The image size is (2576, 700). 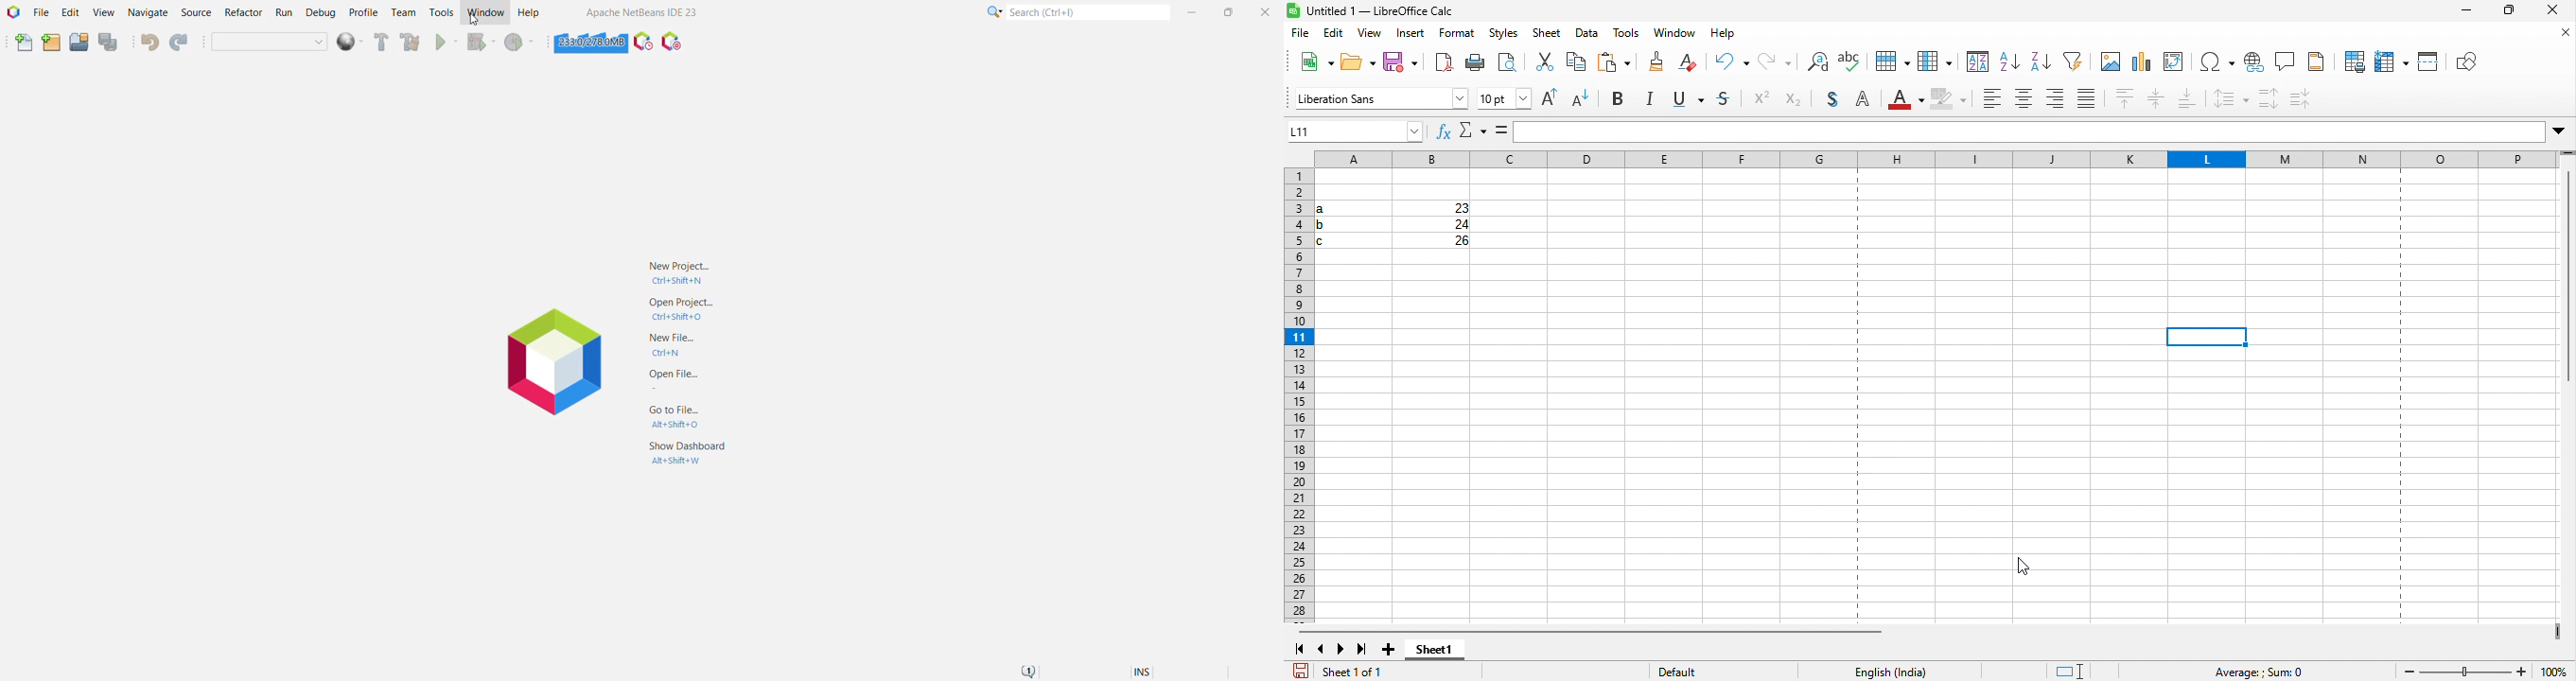 What do you see at coordinates (1335, 35) in the screenshot?
I see `edit` at bounding box center [1335, 35].